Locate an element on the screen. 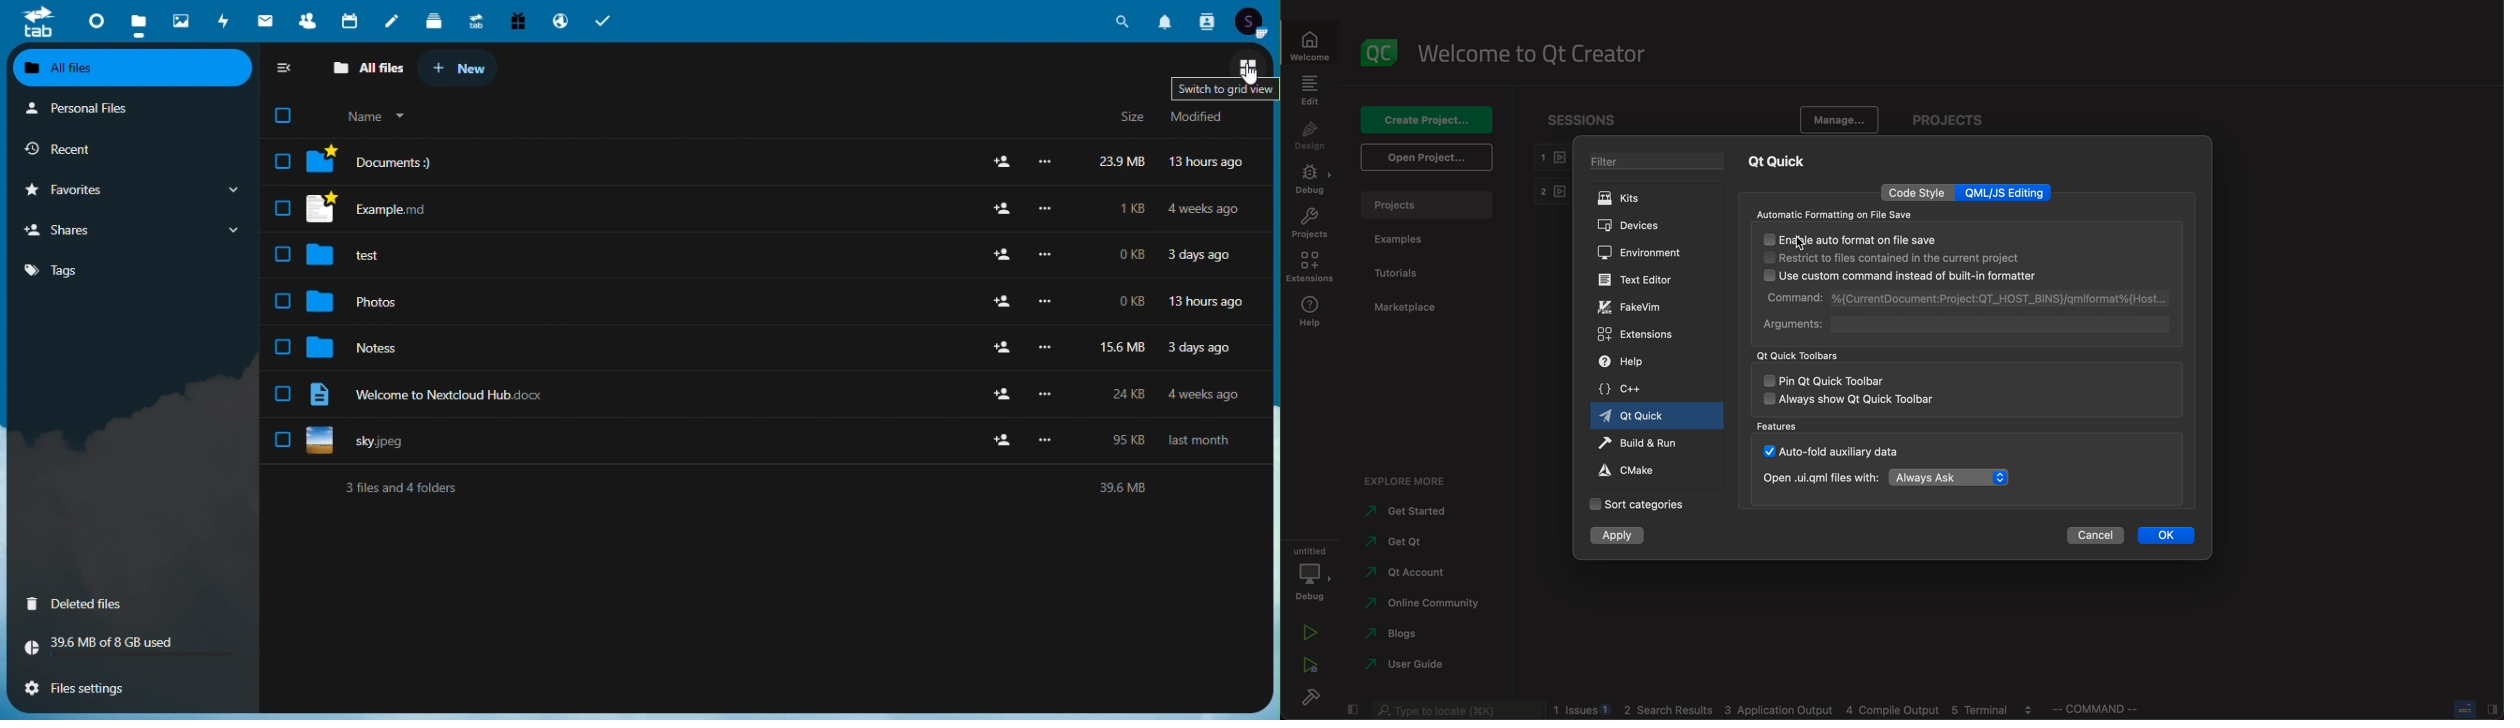  size is located at coordinates (1135, 117).